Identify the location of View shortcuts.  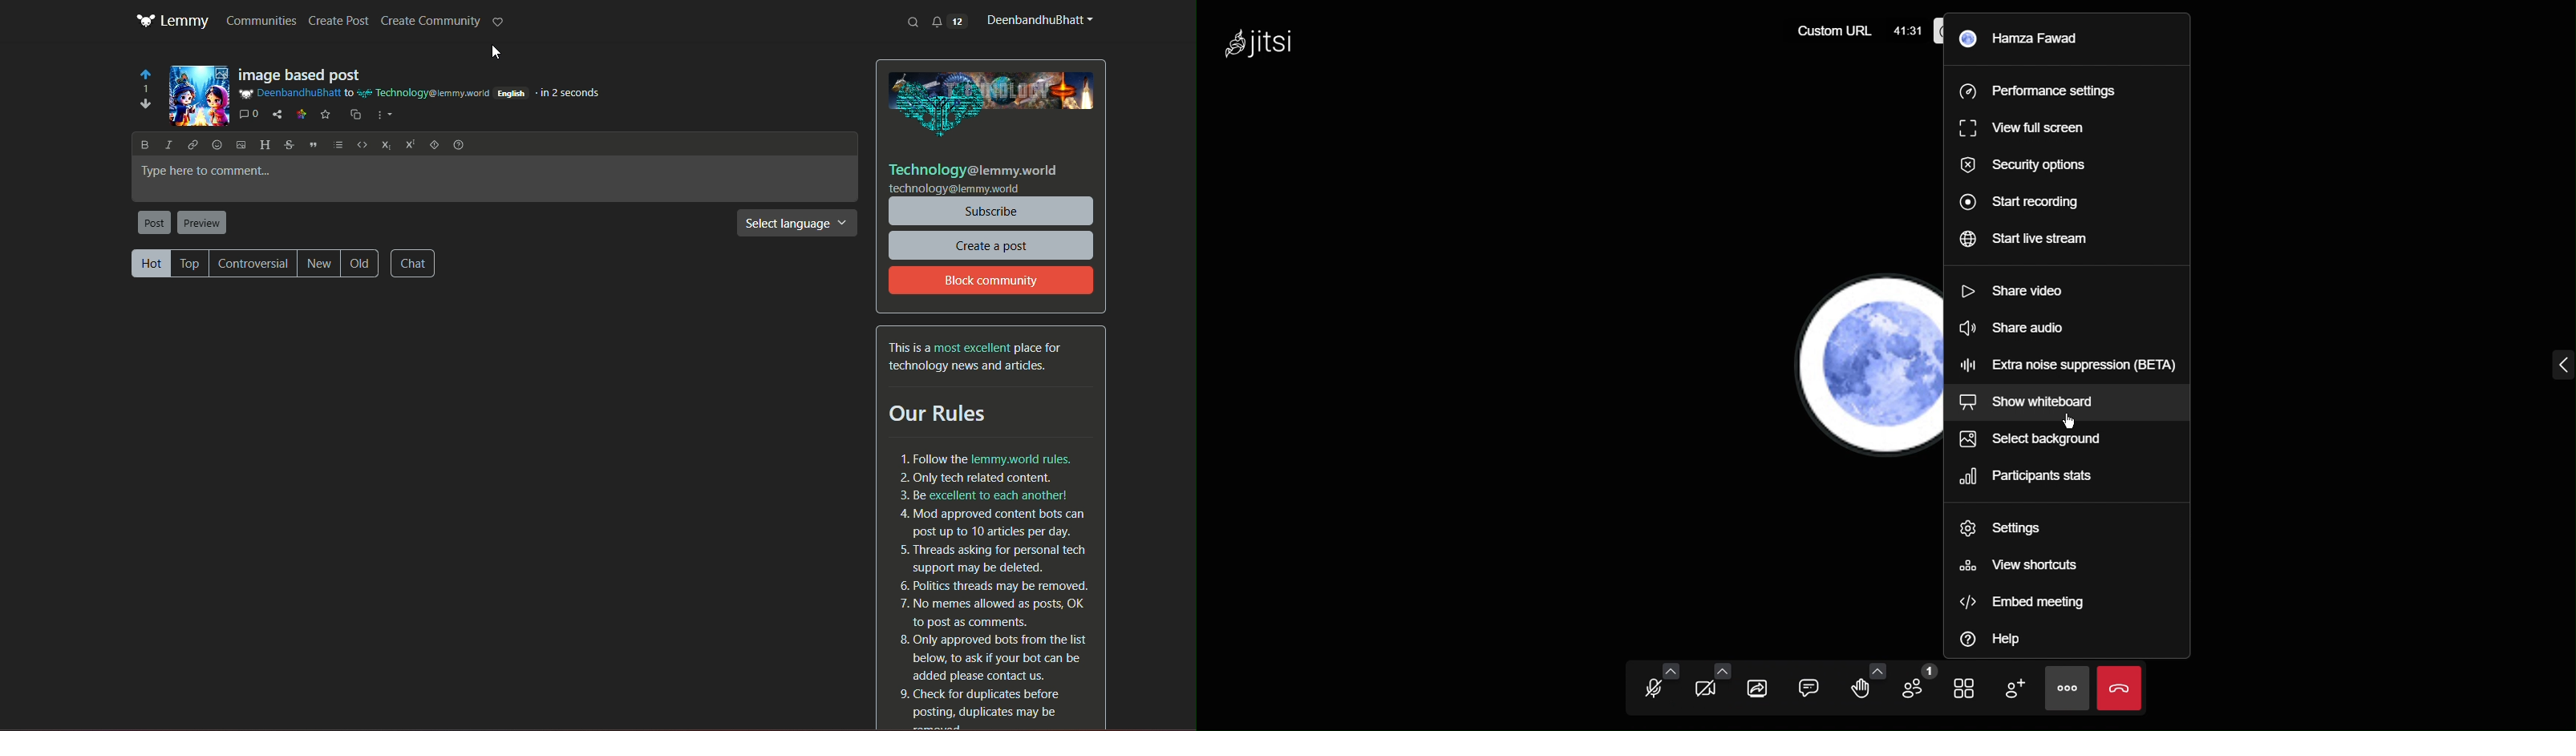
(2018, 566).